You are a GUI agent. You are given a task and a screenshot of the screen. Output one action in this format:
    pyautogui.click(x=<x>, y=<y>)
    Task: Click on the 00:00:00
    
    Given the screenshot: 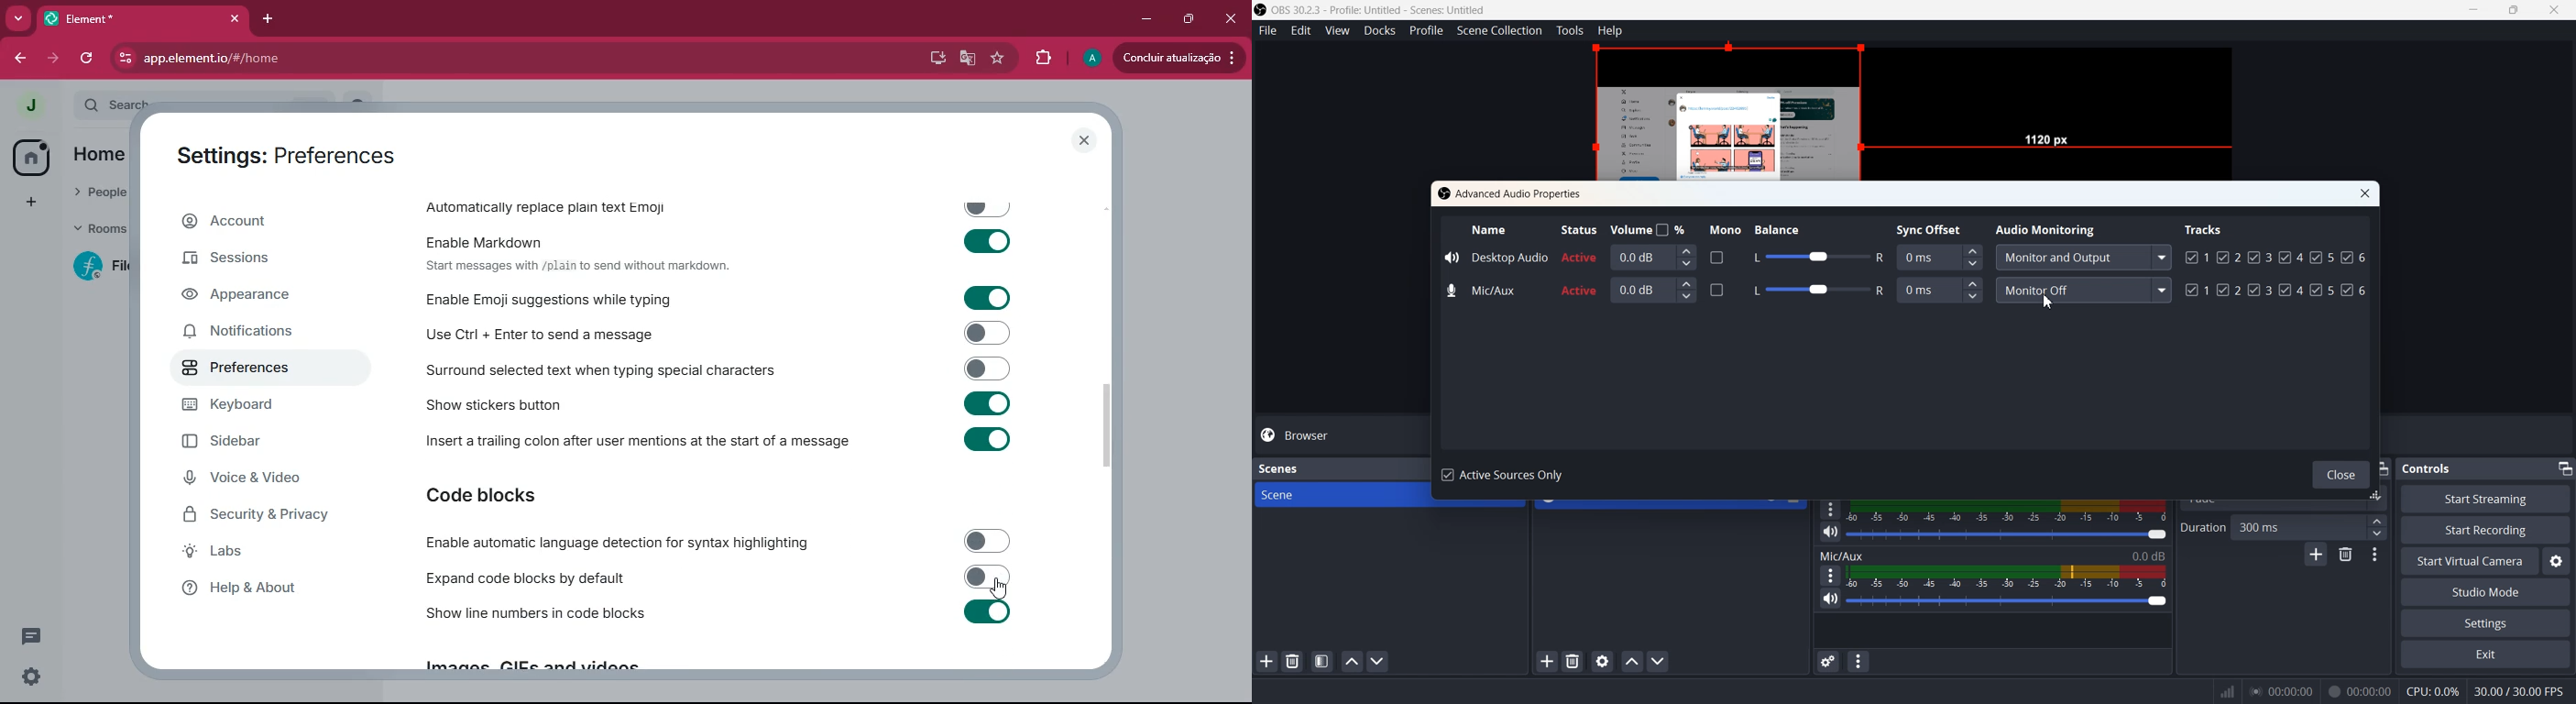 What is the action you would take?
    pyautogui.click(x=2361, y=690)
    